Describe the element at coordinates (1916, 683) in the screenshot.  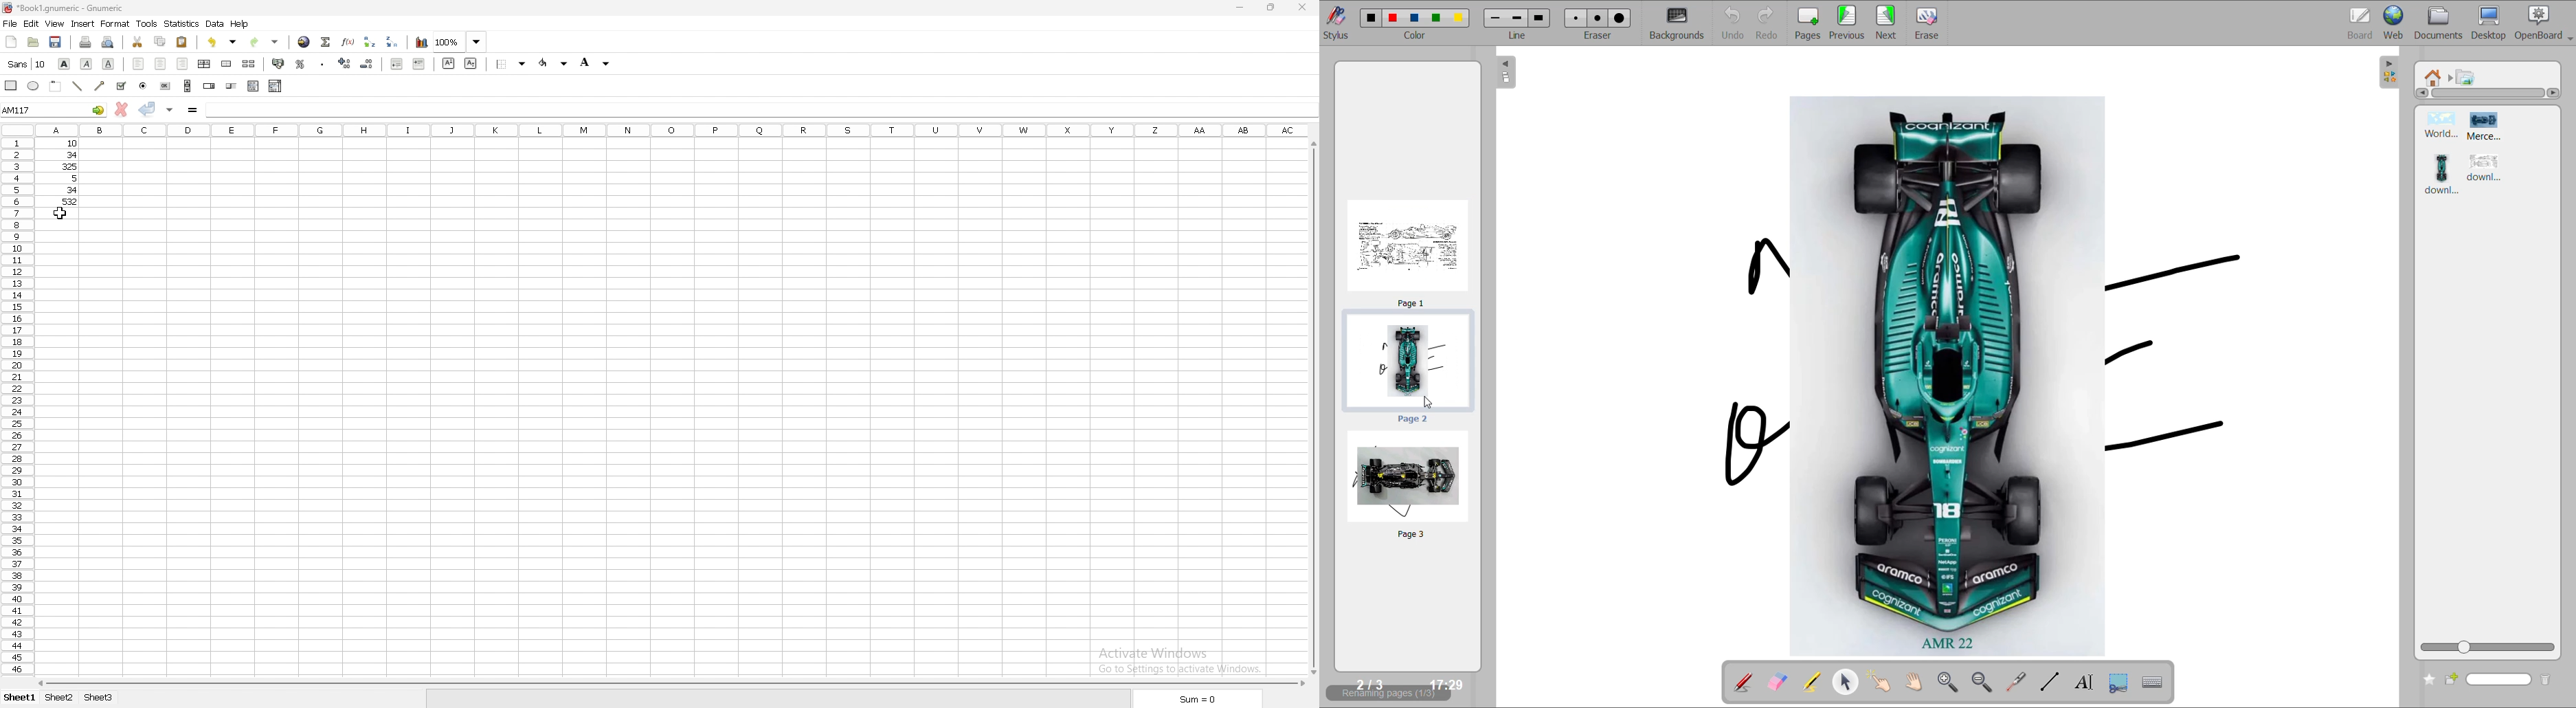
I see `scroll page` at that location.